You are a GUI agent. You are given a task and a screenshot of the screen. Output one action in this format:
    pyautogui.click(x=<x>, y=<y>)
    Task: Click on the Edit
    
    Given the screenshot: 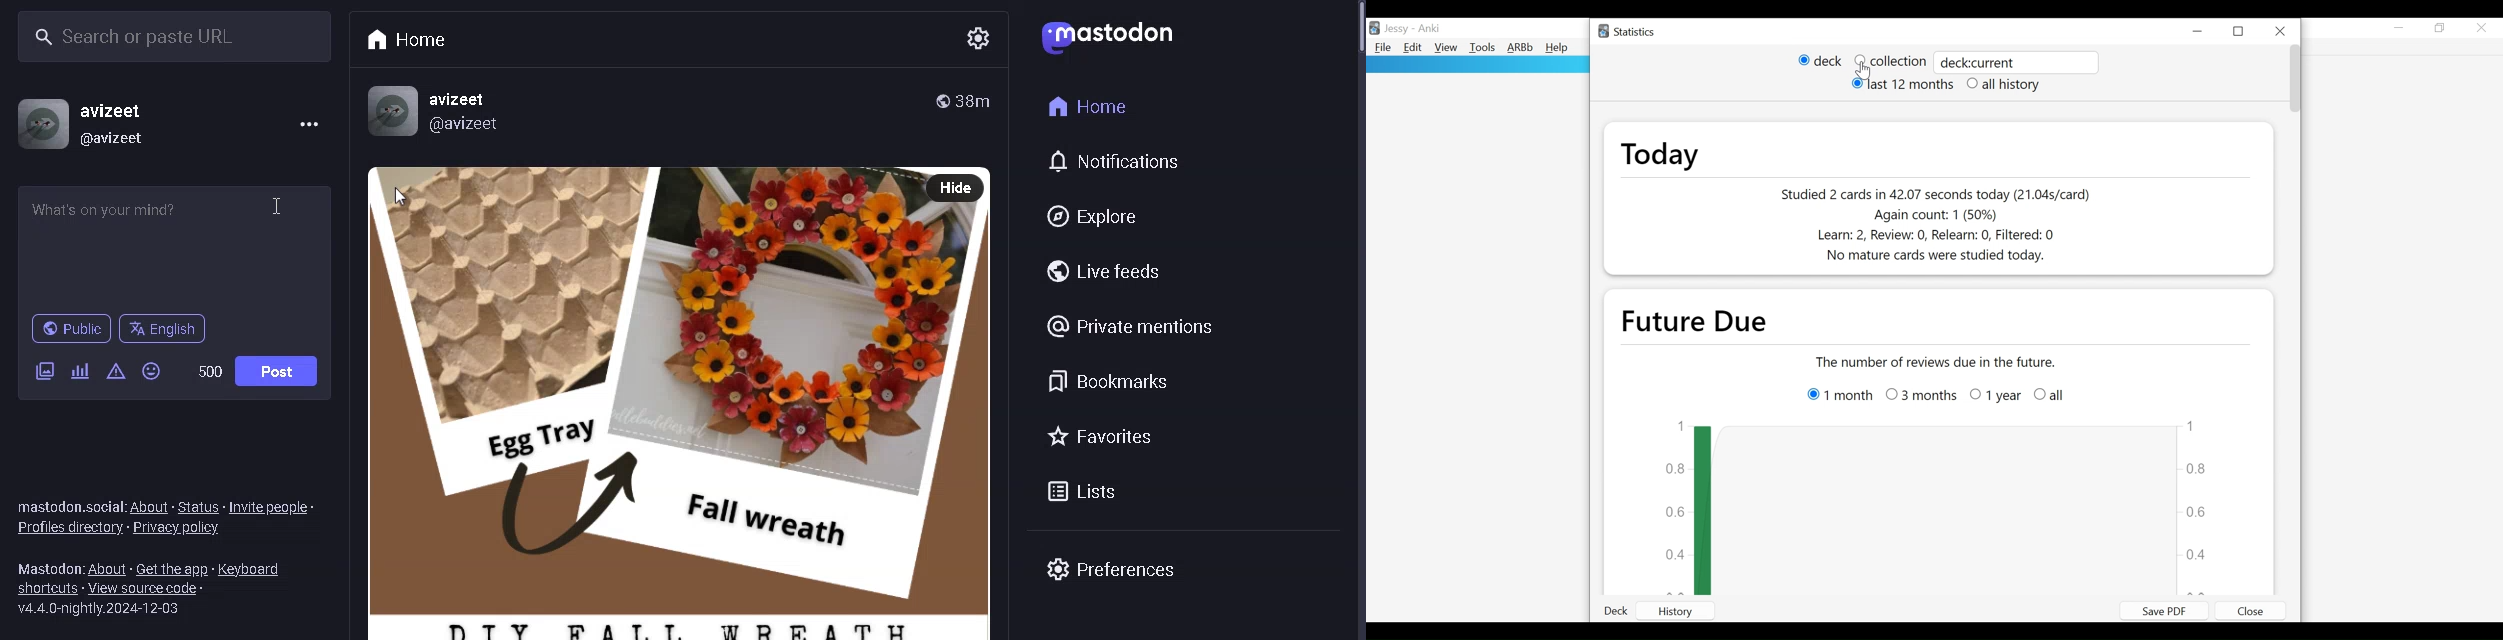 What is the action you would take?
    pyautogui.click(x=1413, y=49)
    